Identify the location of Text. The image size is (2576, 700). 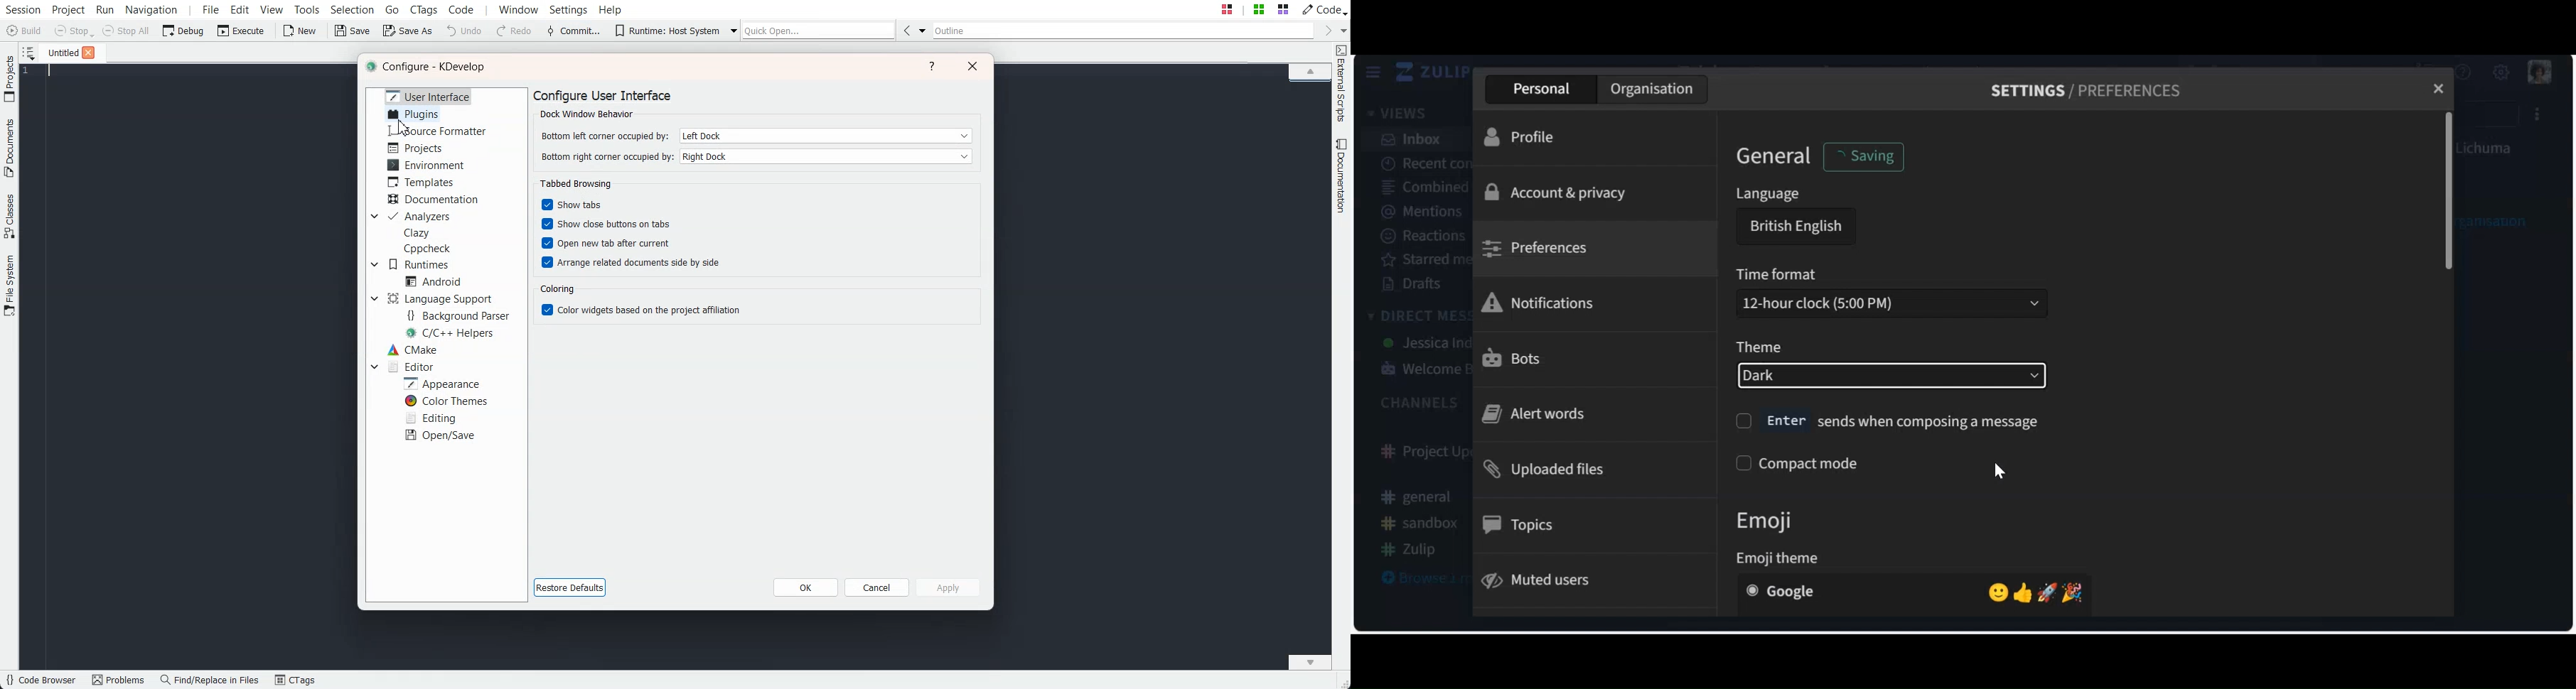
(557, 289).